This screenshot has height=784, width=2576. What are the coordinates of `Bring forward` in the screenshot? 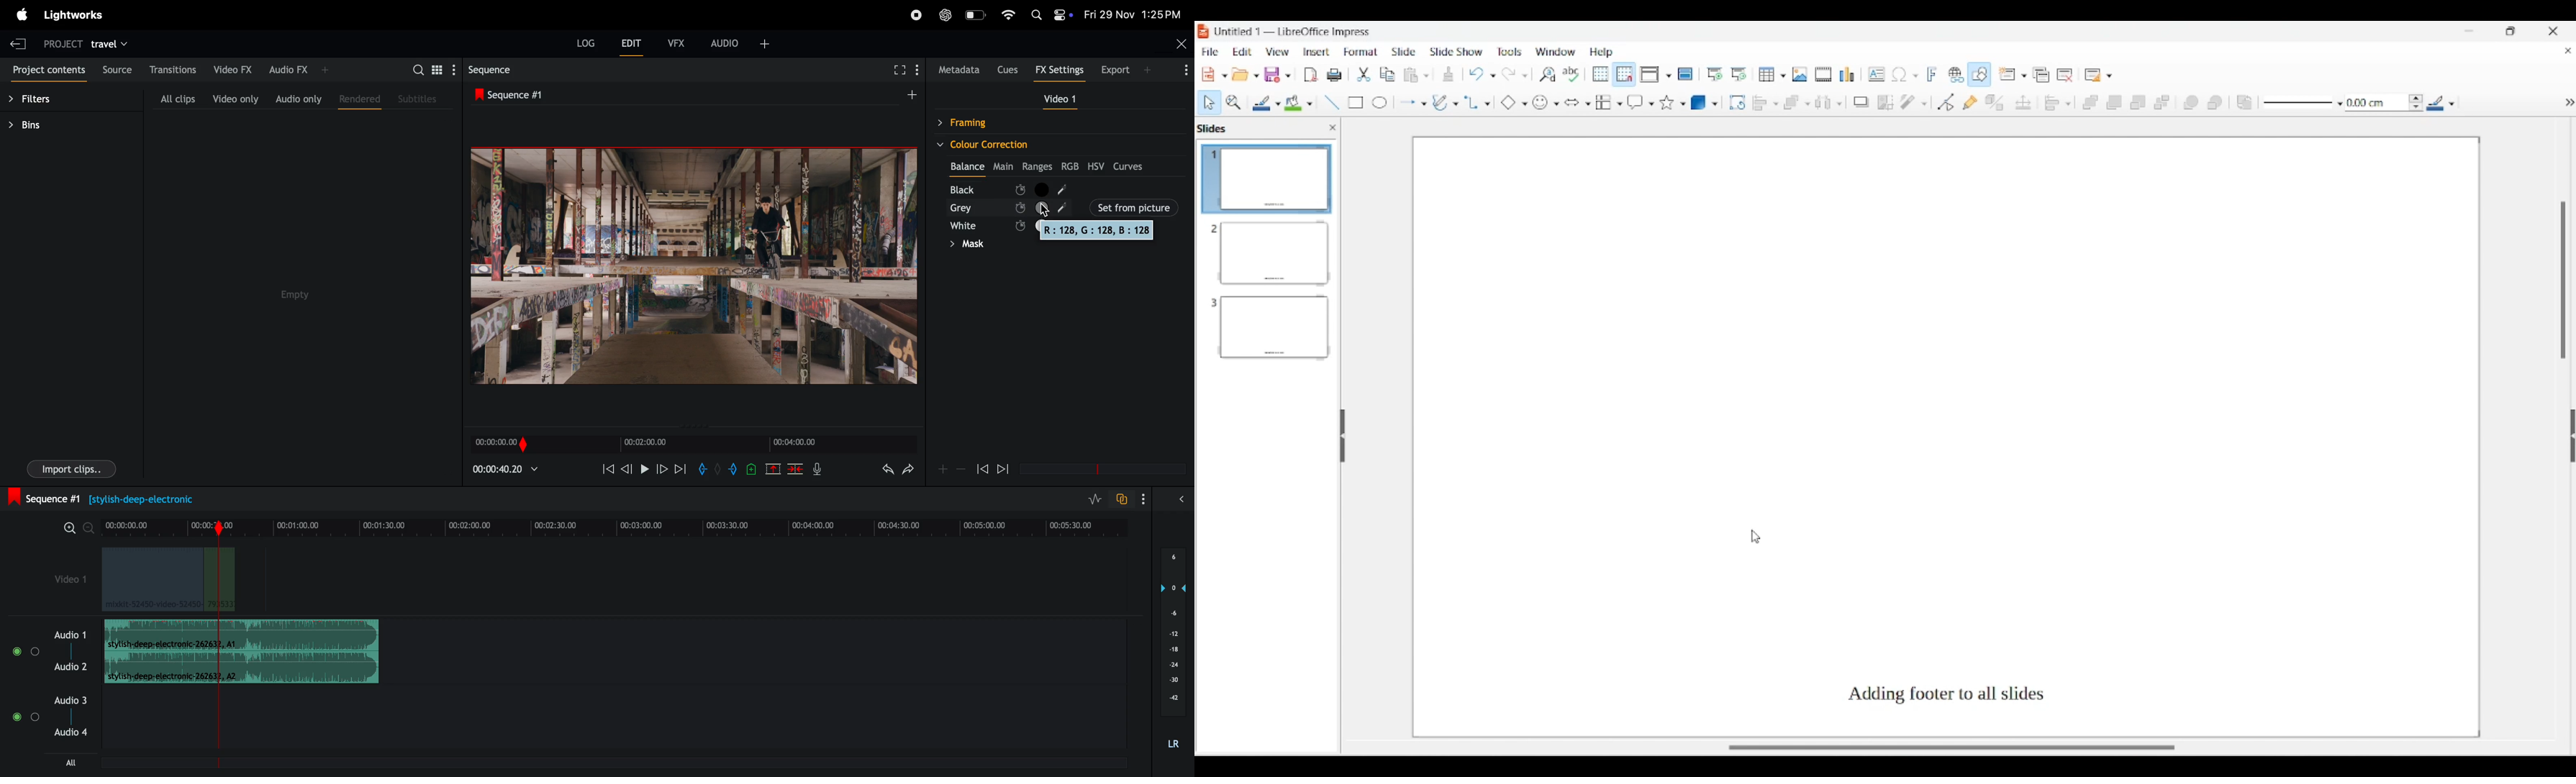 It's located at (2115, 103).